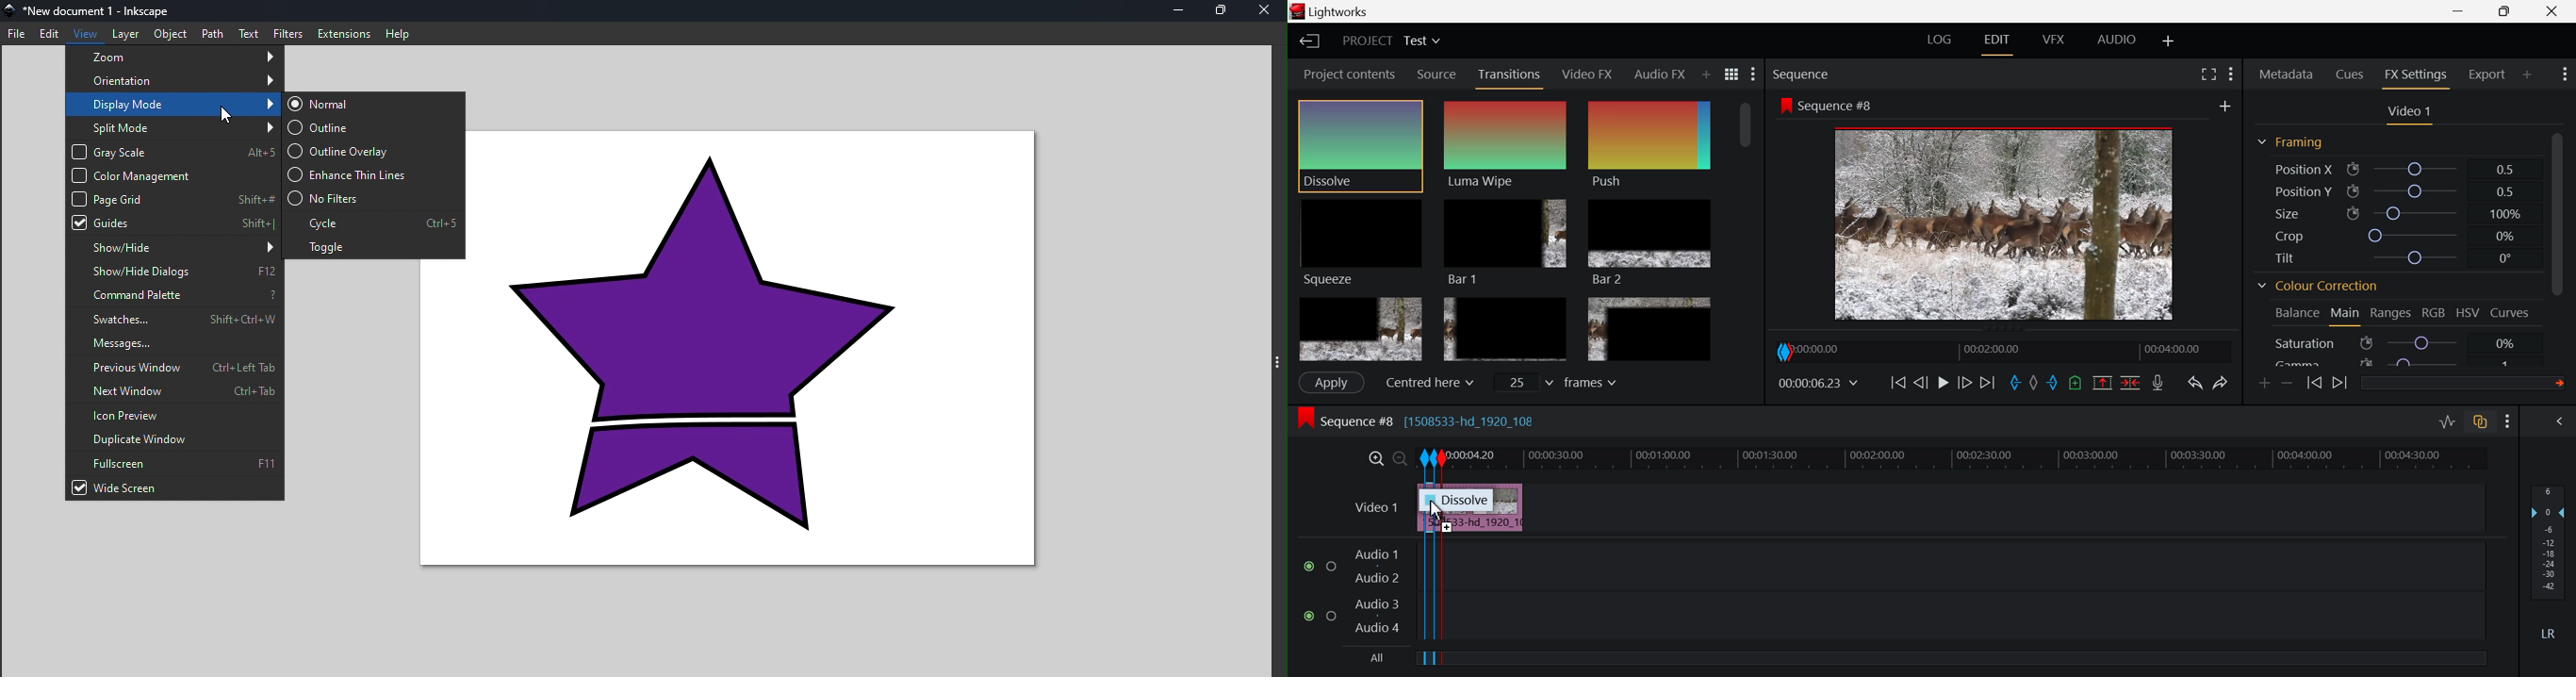 The width and height of the screenshot is (2576, 700). I want to click on Redo, so click(2222, 379).